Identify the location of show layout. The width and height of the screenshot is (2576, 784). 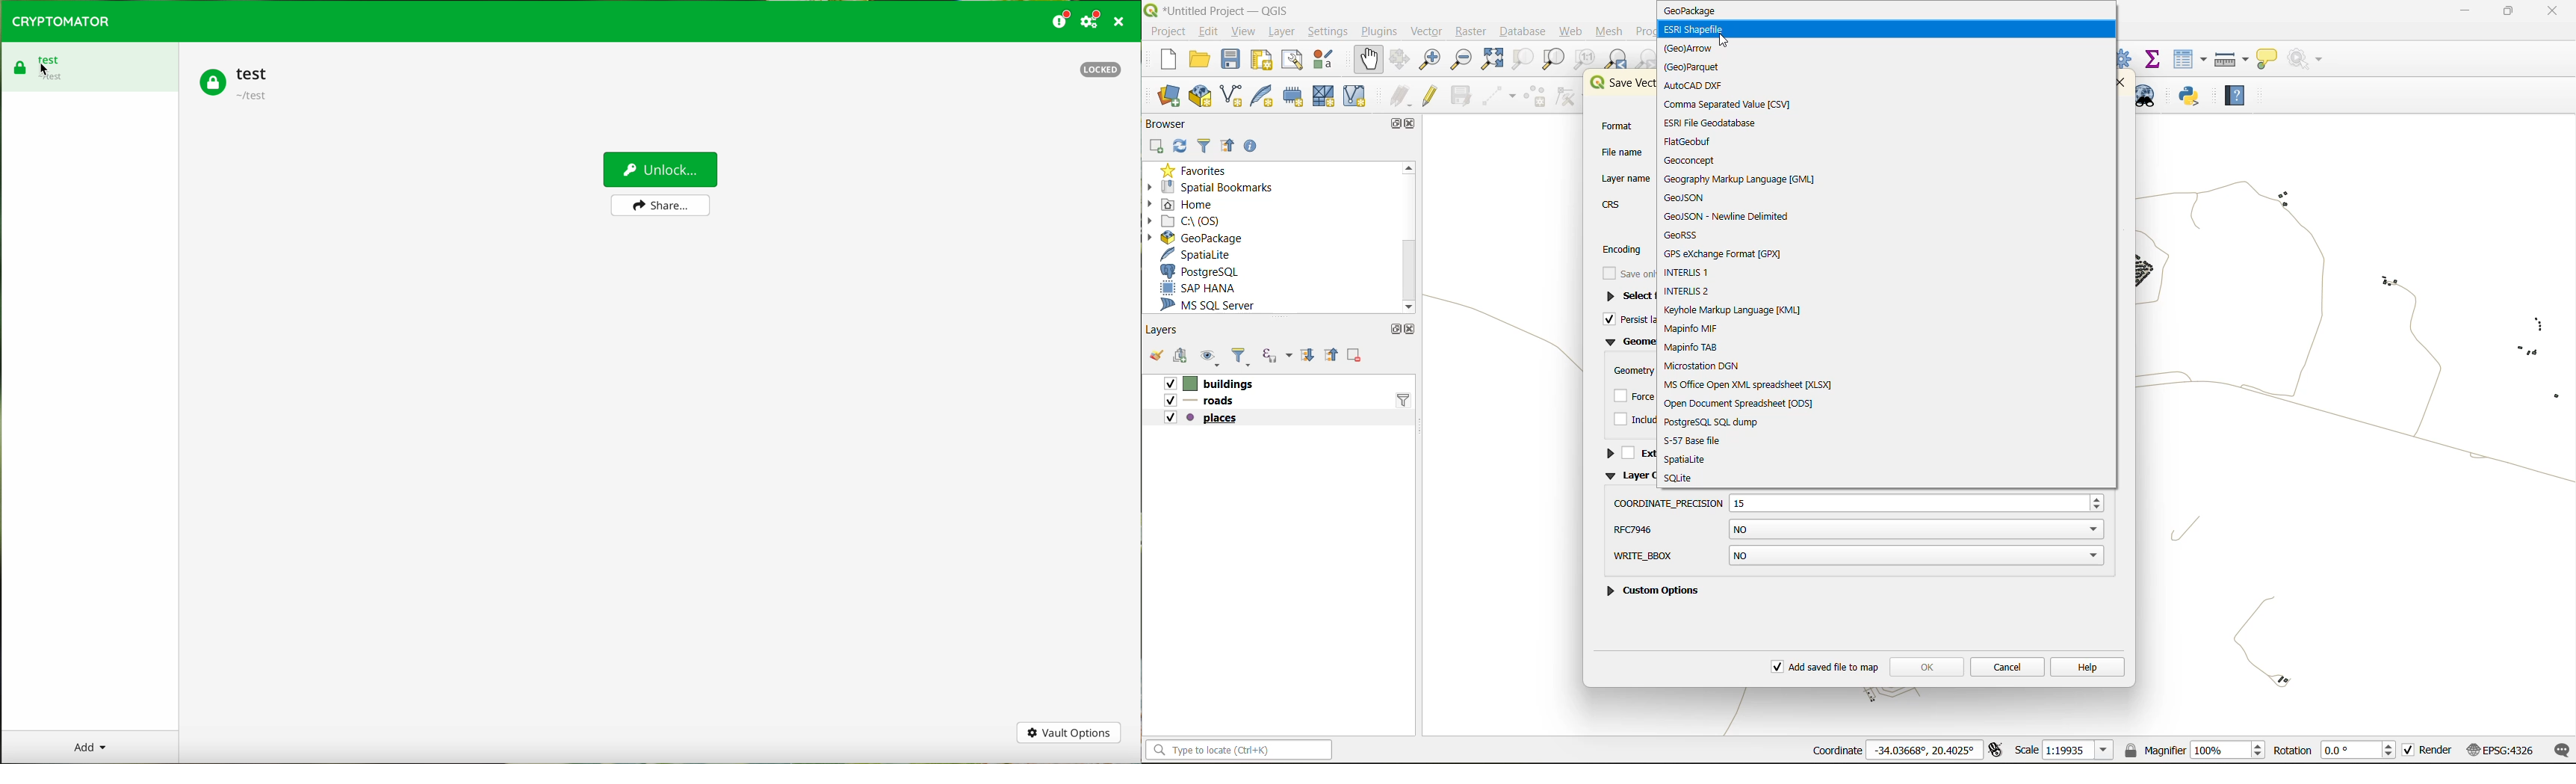
(1290, 60).